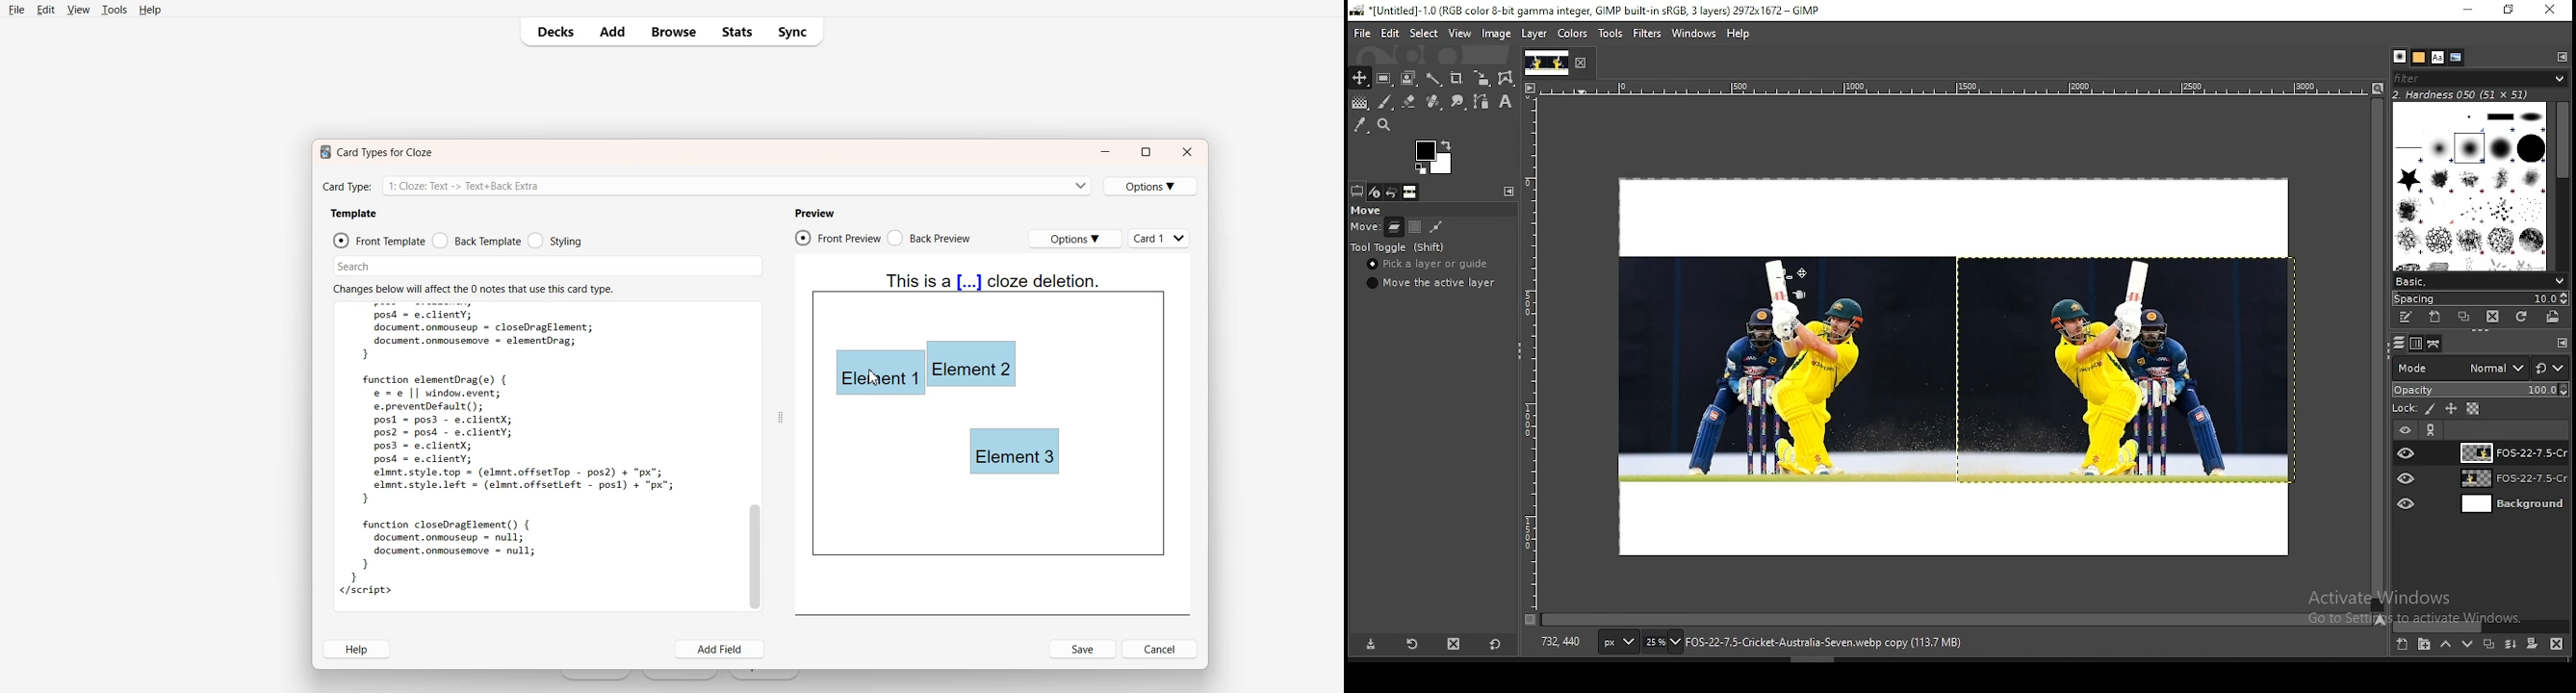  What do you see at coordinates (814, 213) in the screenshot?
I see `Preview` at bounding box center [814, 213].